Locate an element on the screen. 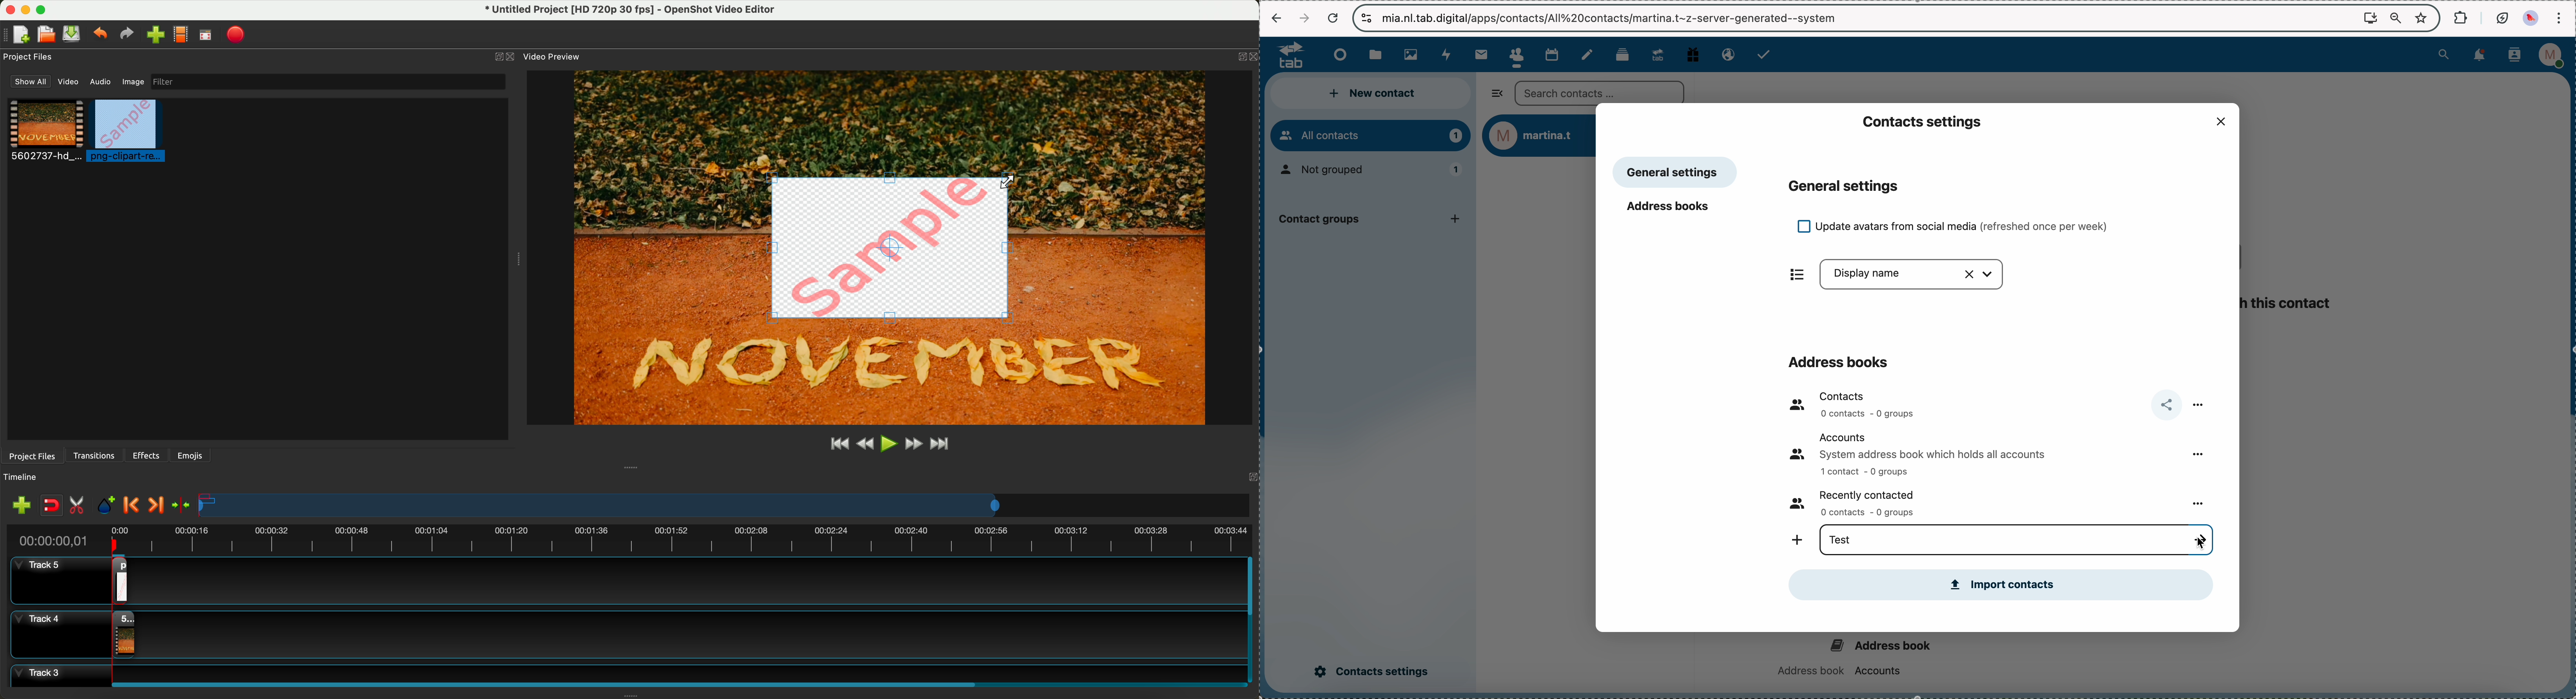  logo is located at coordinates (1284, 55).